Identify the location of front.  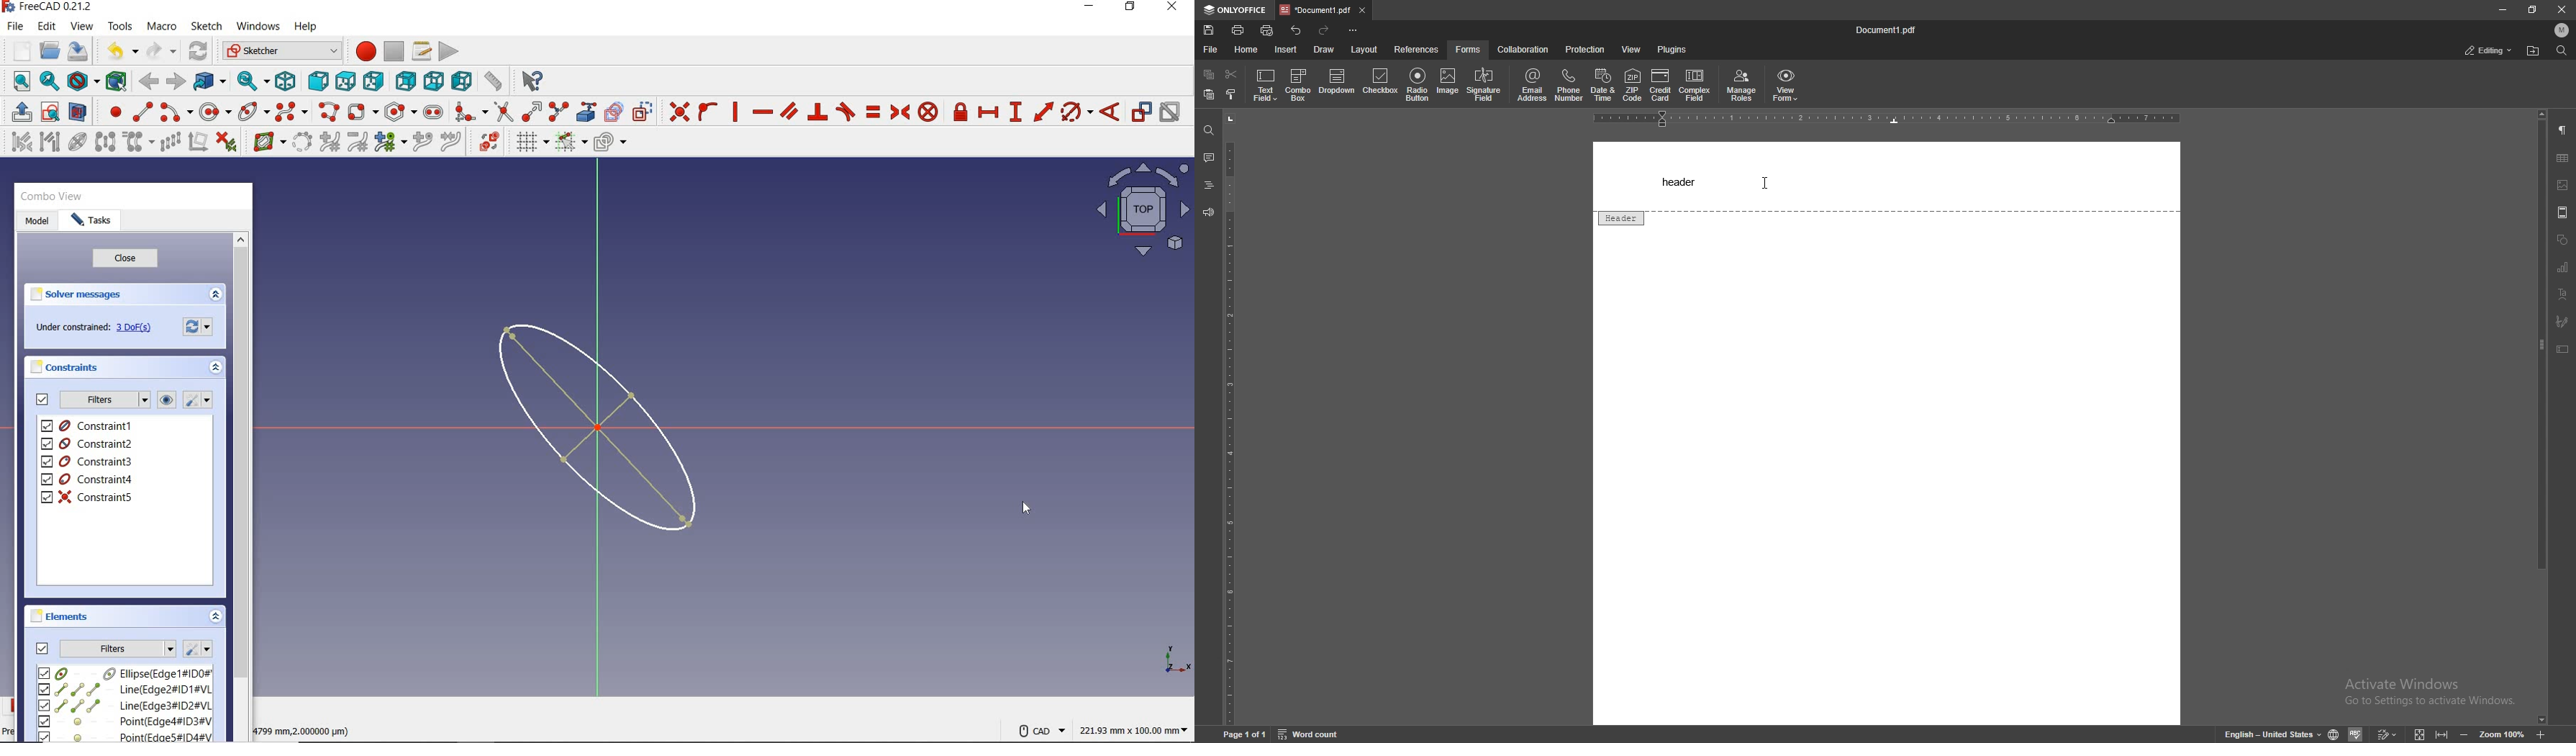
(315, 81).